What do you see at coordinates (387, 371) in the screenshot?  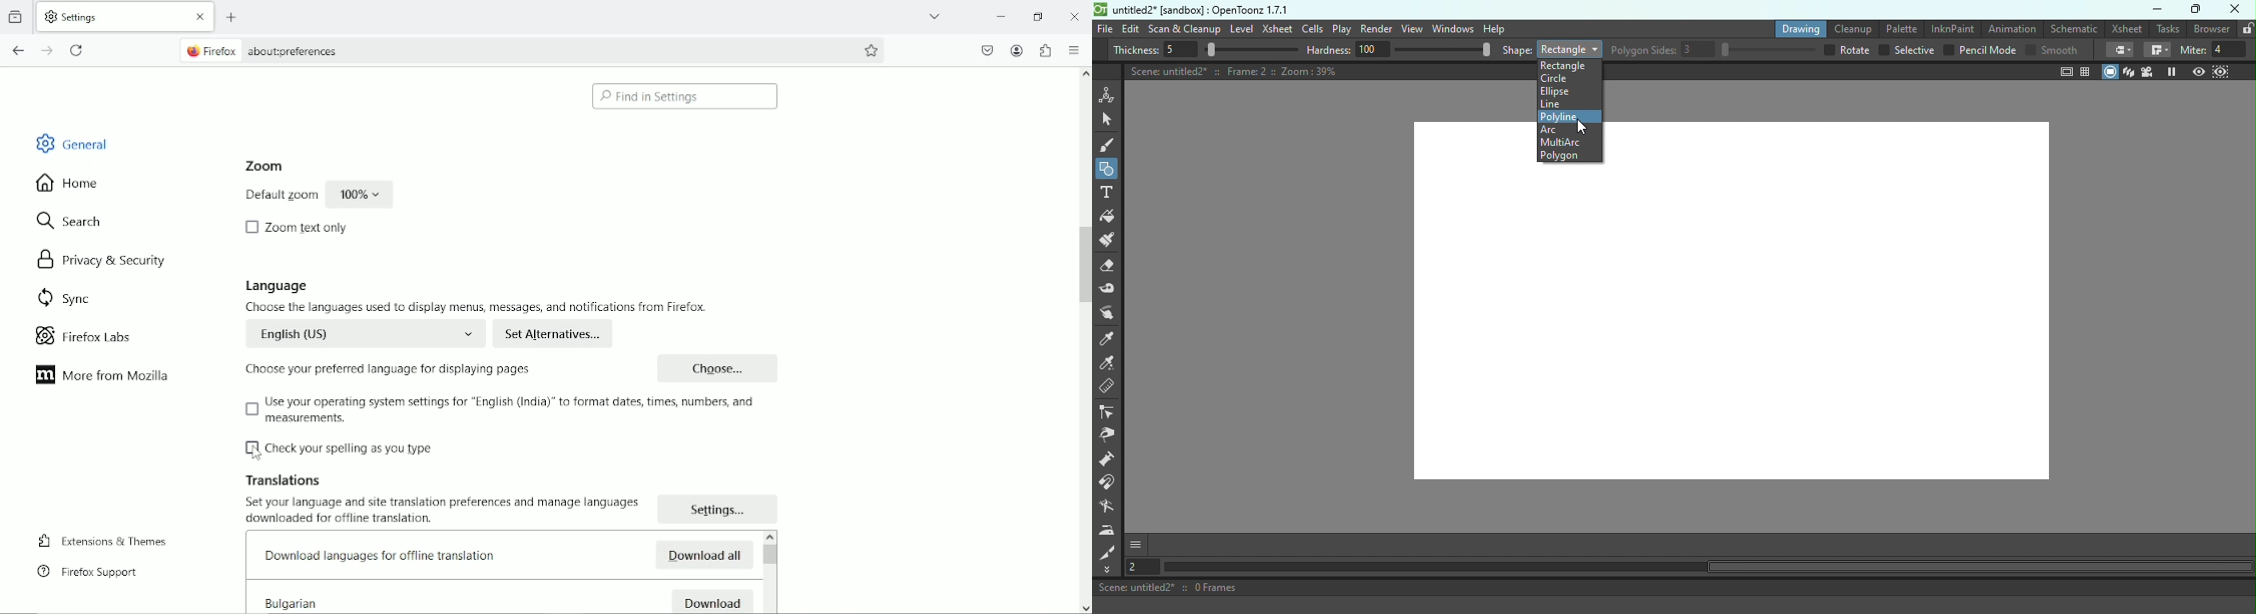 I see `Choose your preferred language for displaying pages.` at bounding box center [387, 371].